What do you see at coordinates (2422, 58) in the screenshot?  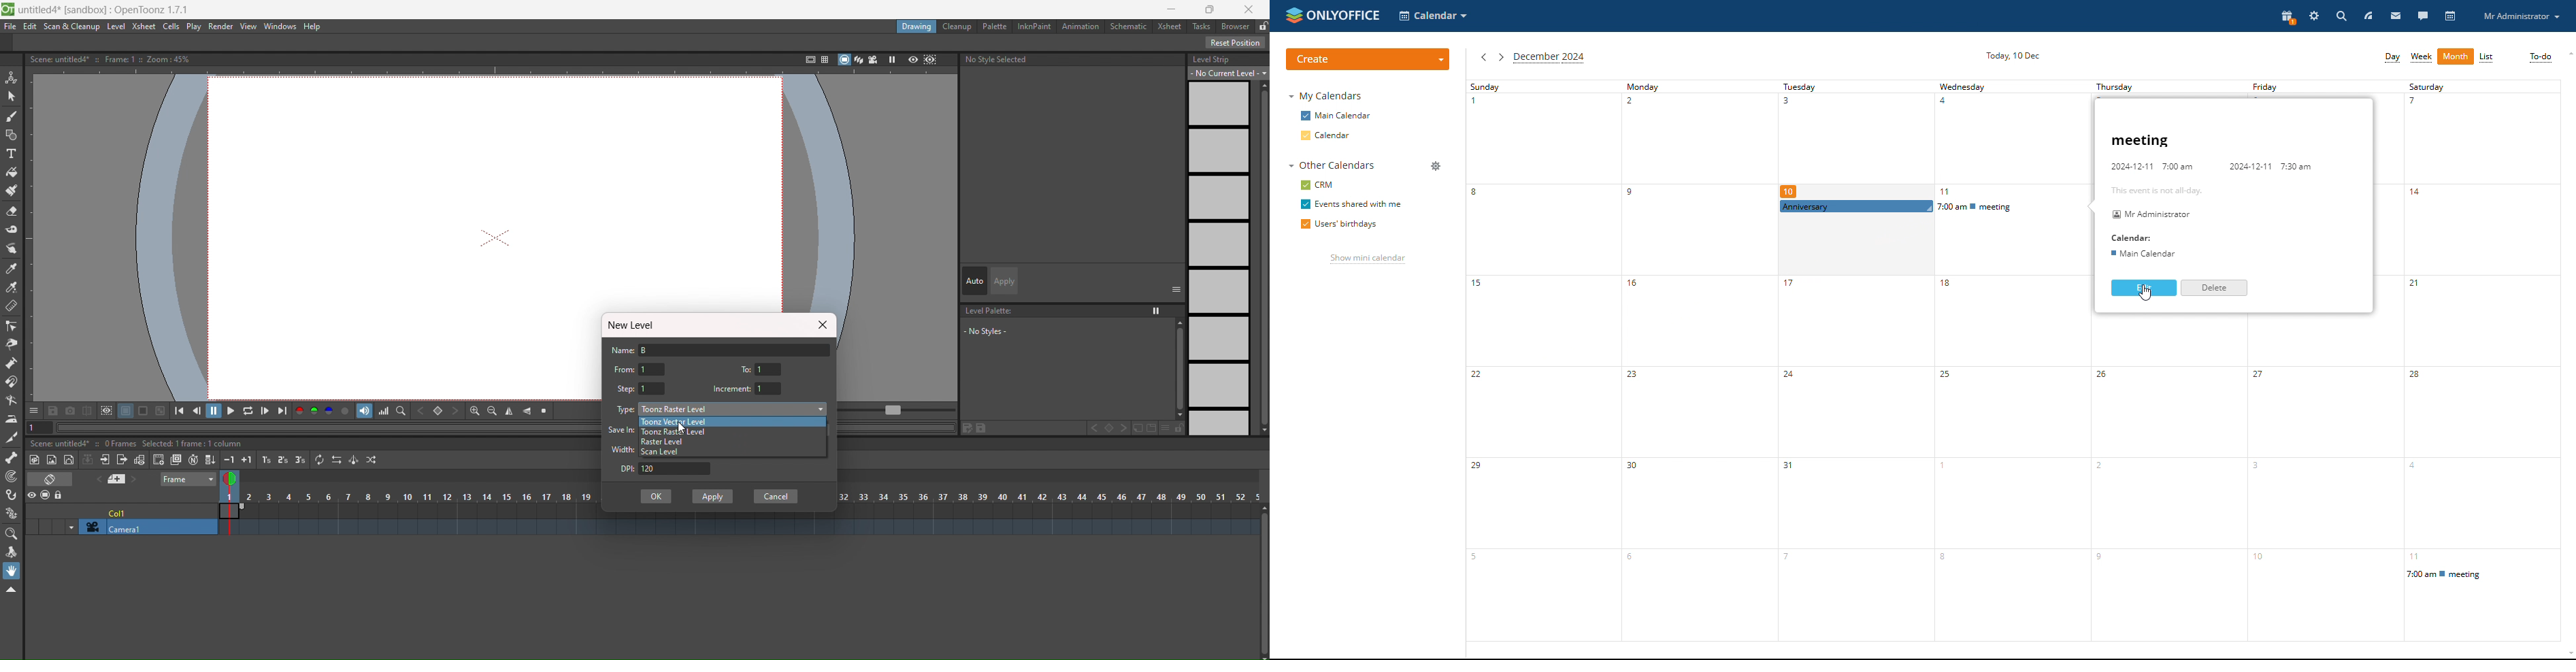 I see `week view` at bounding box center [2422, 58].